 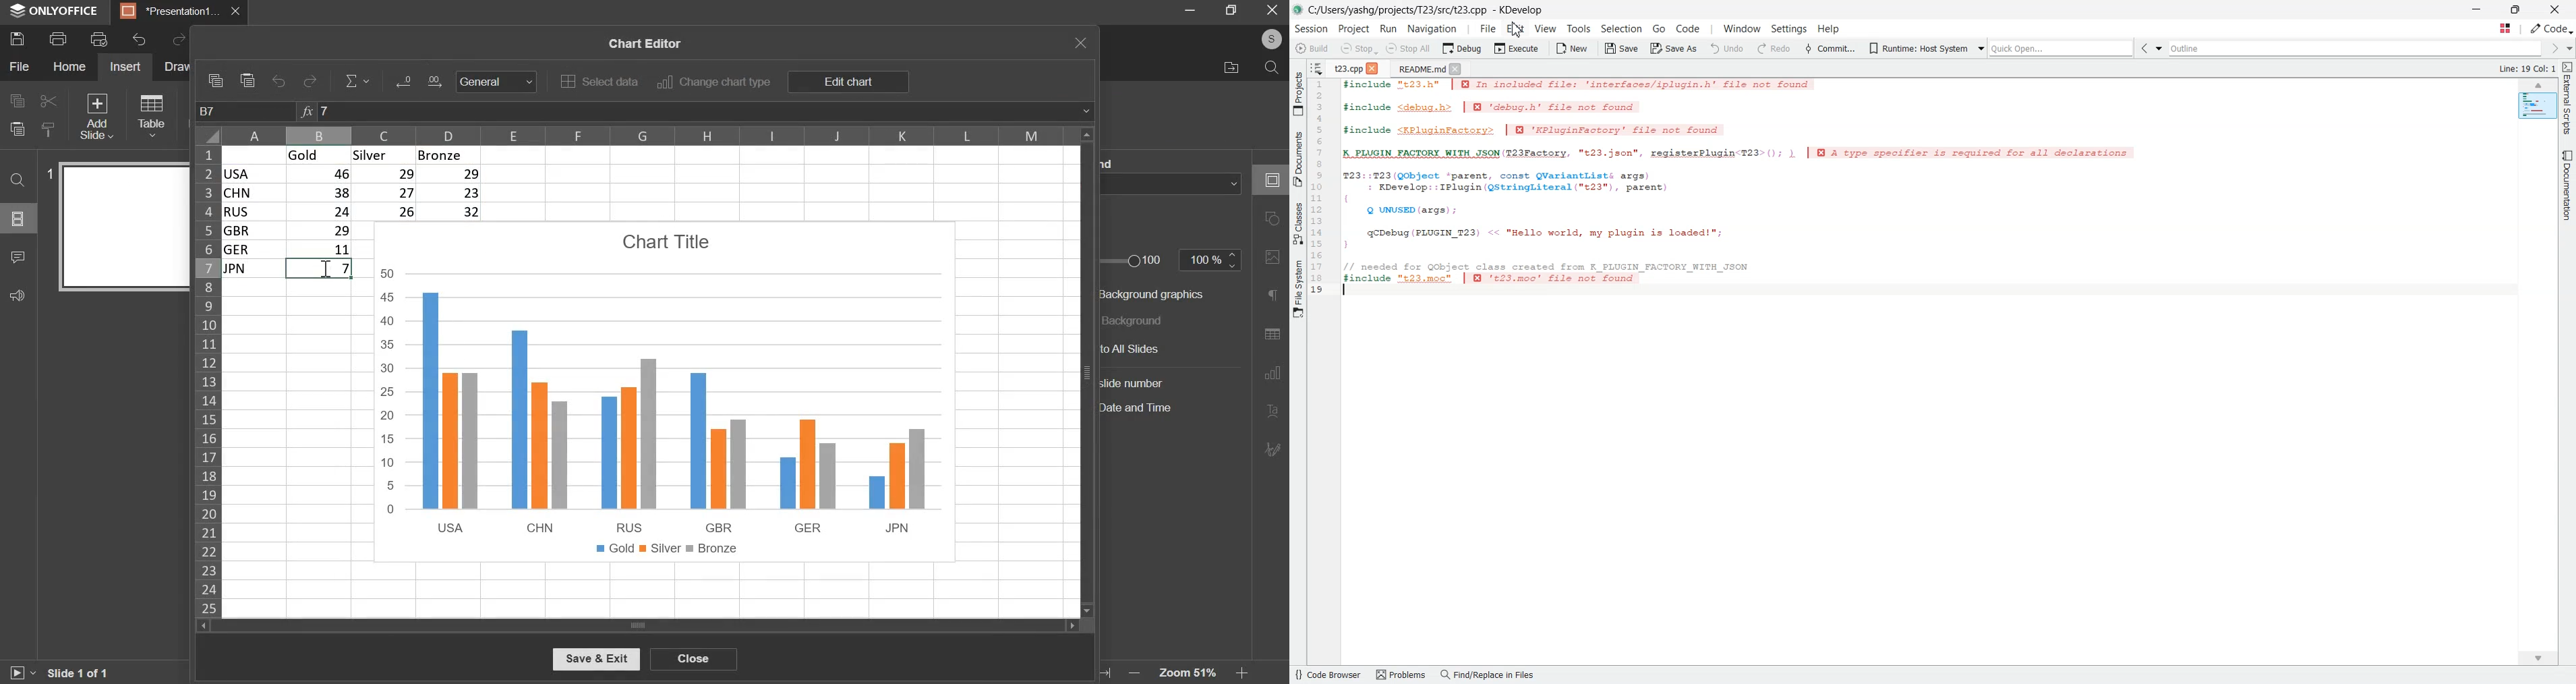 I want to click on add slide, so click(x=96, y=115).